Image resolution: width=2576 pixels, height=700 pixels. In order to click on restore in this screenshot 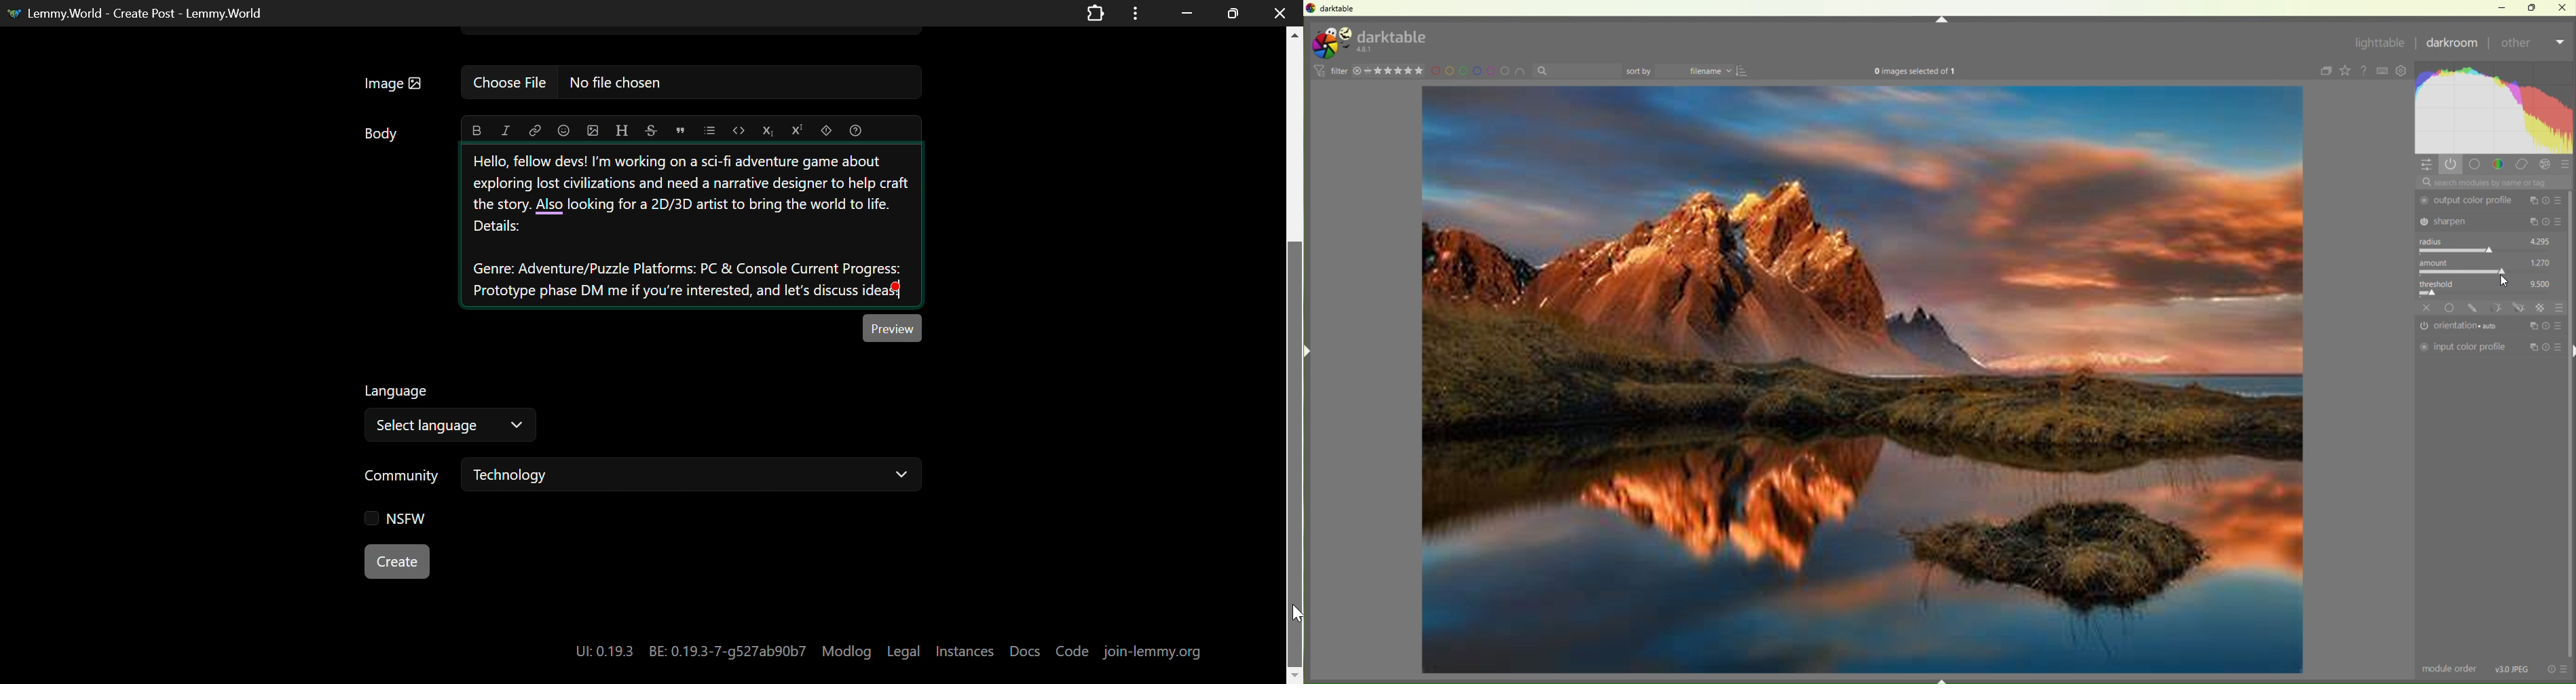, I will do `click(2534, 7)`.